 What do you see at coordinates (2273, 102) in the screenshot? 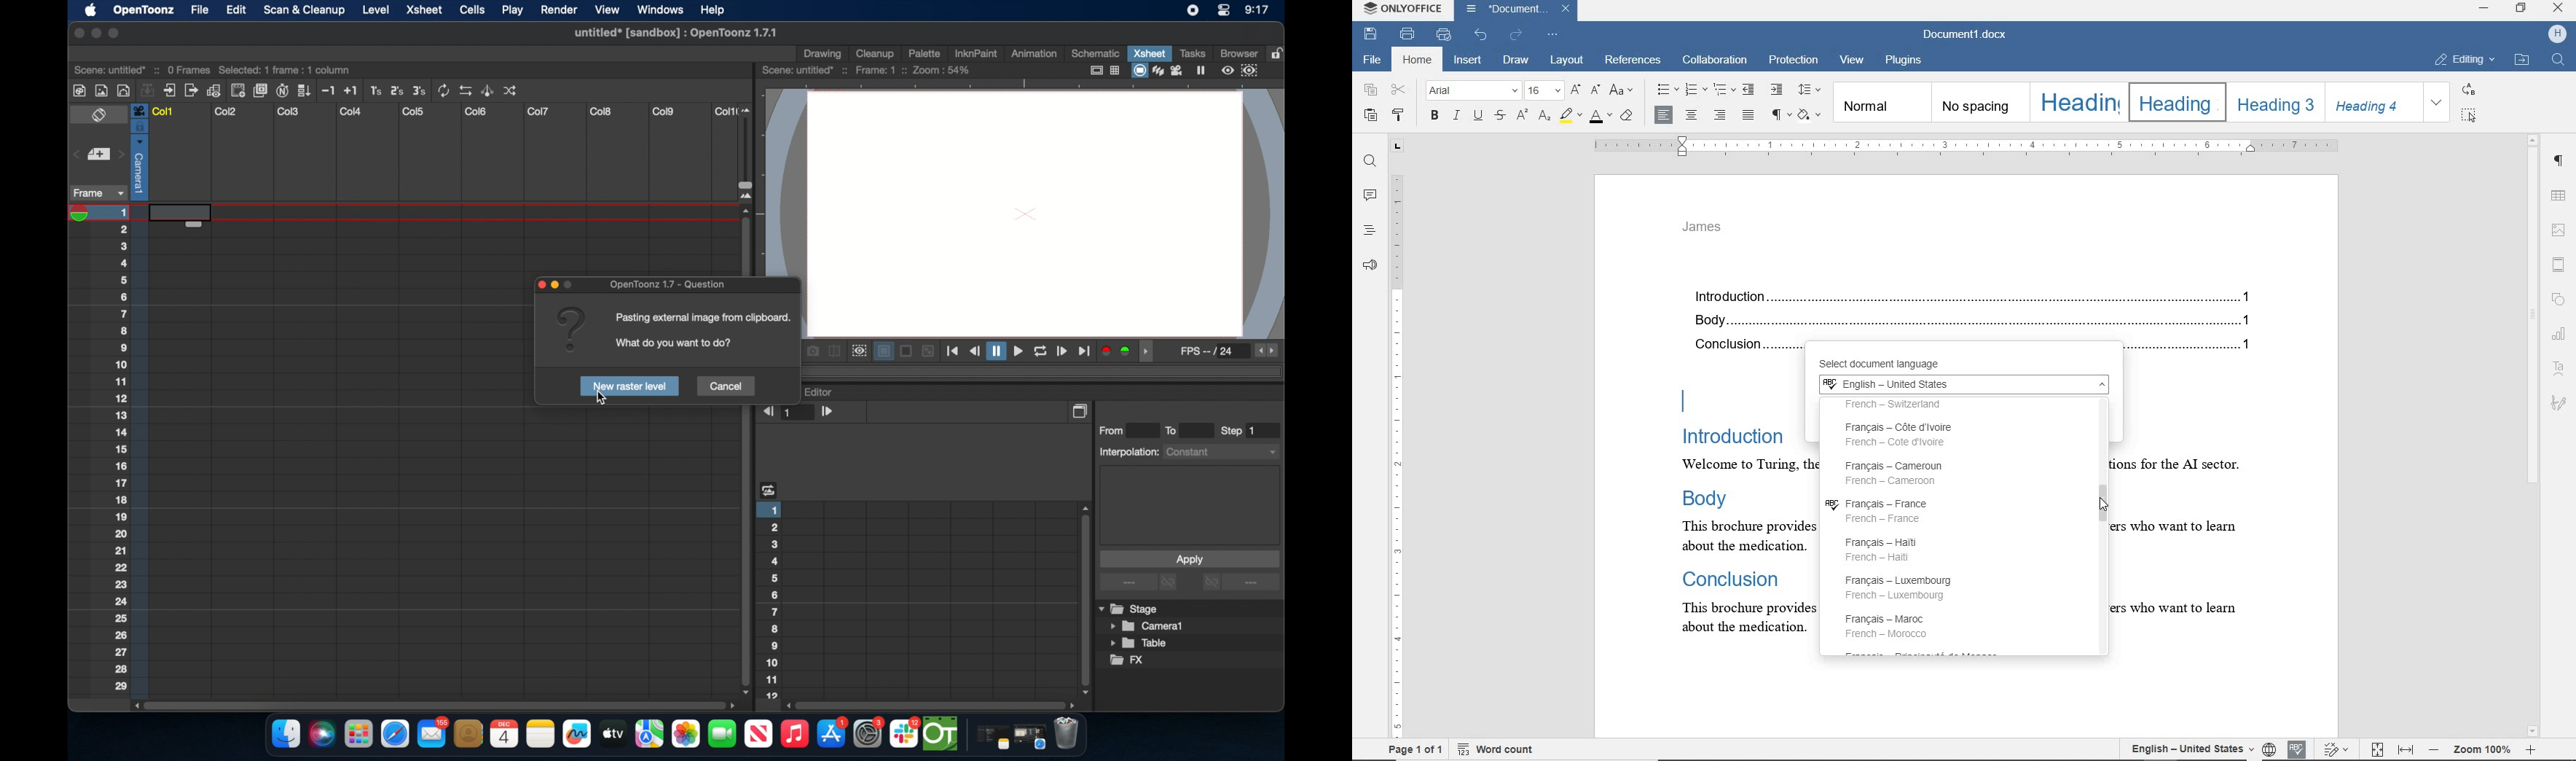
I see `Heading 3` at bounding box center [2273, 102].